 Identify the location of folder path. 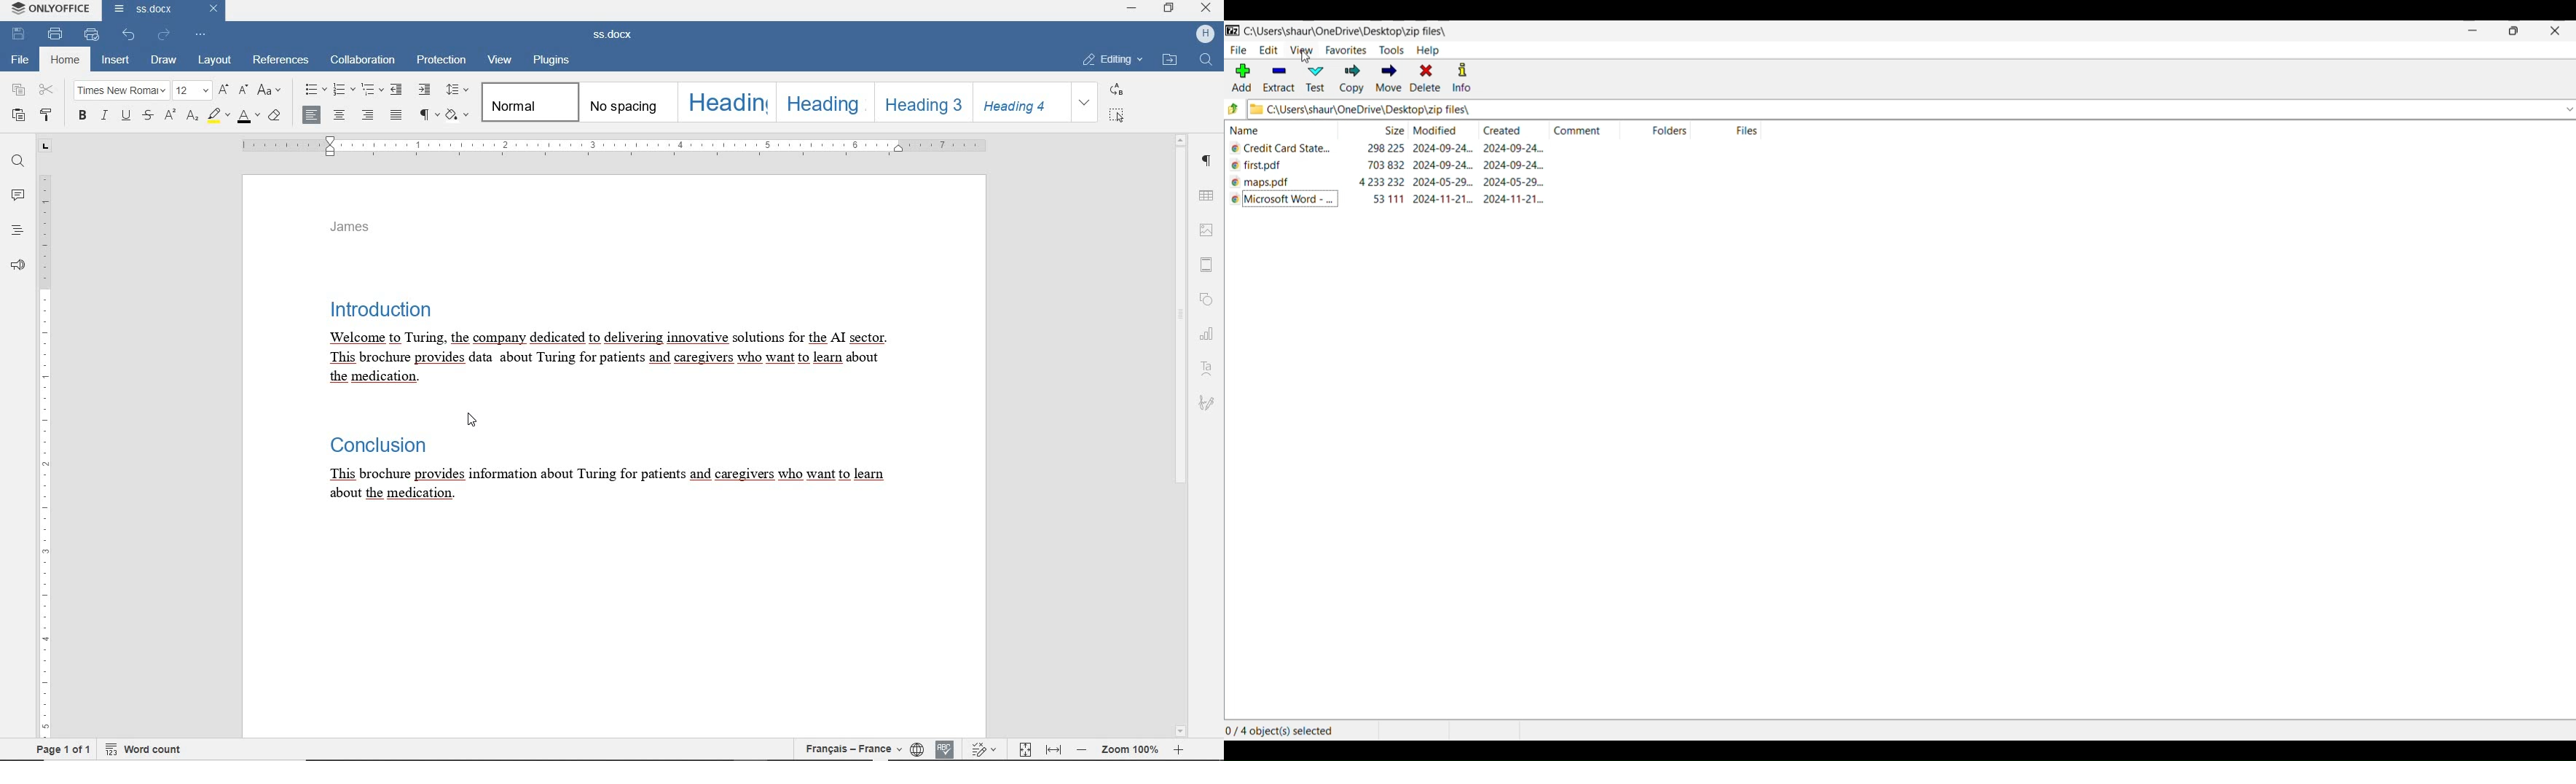
(1346, 31).